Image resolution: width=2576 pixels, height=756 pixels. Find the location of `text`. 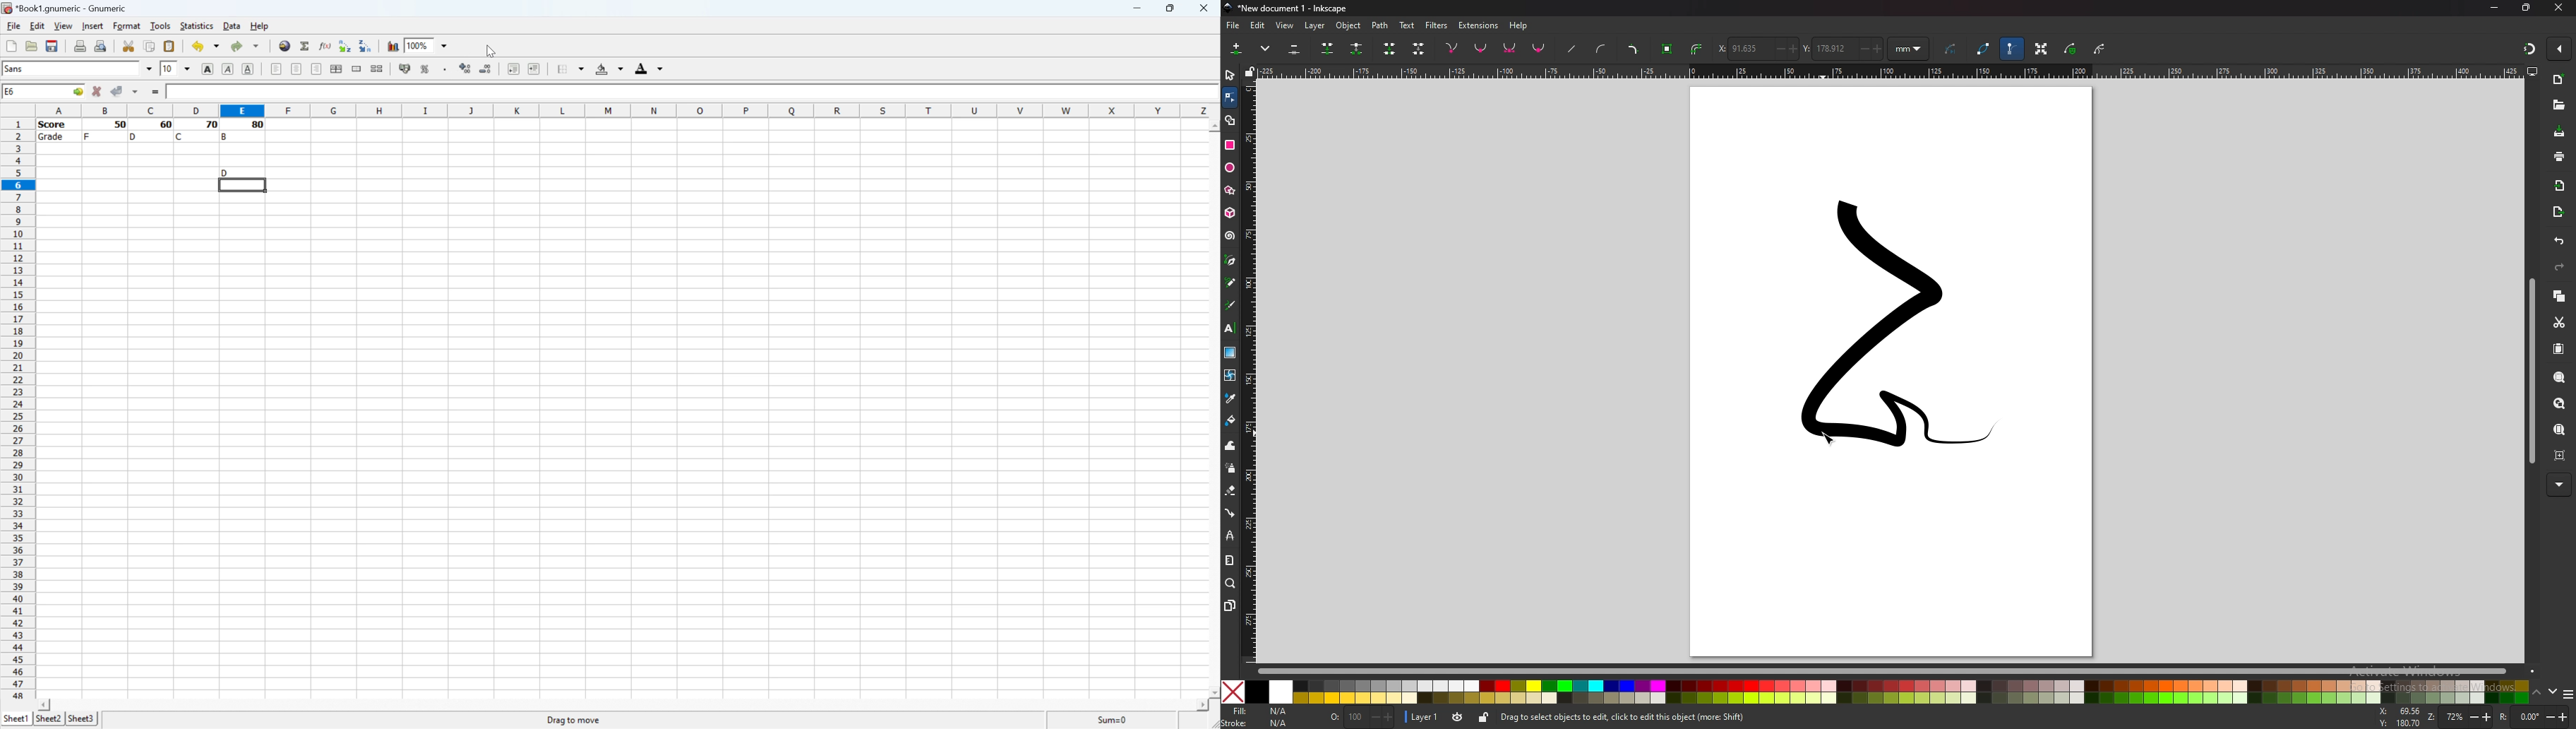

text is located at coordinates (1406, 25).